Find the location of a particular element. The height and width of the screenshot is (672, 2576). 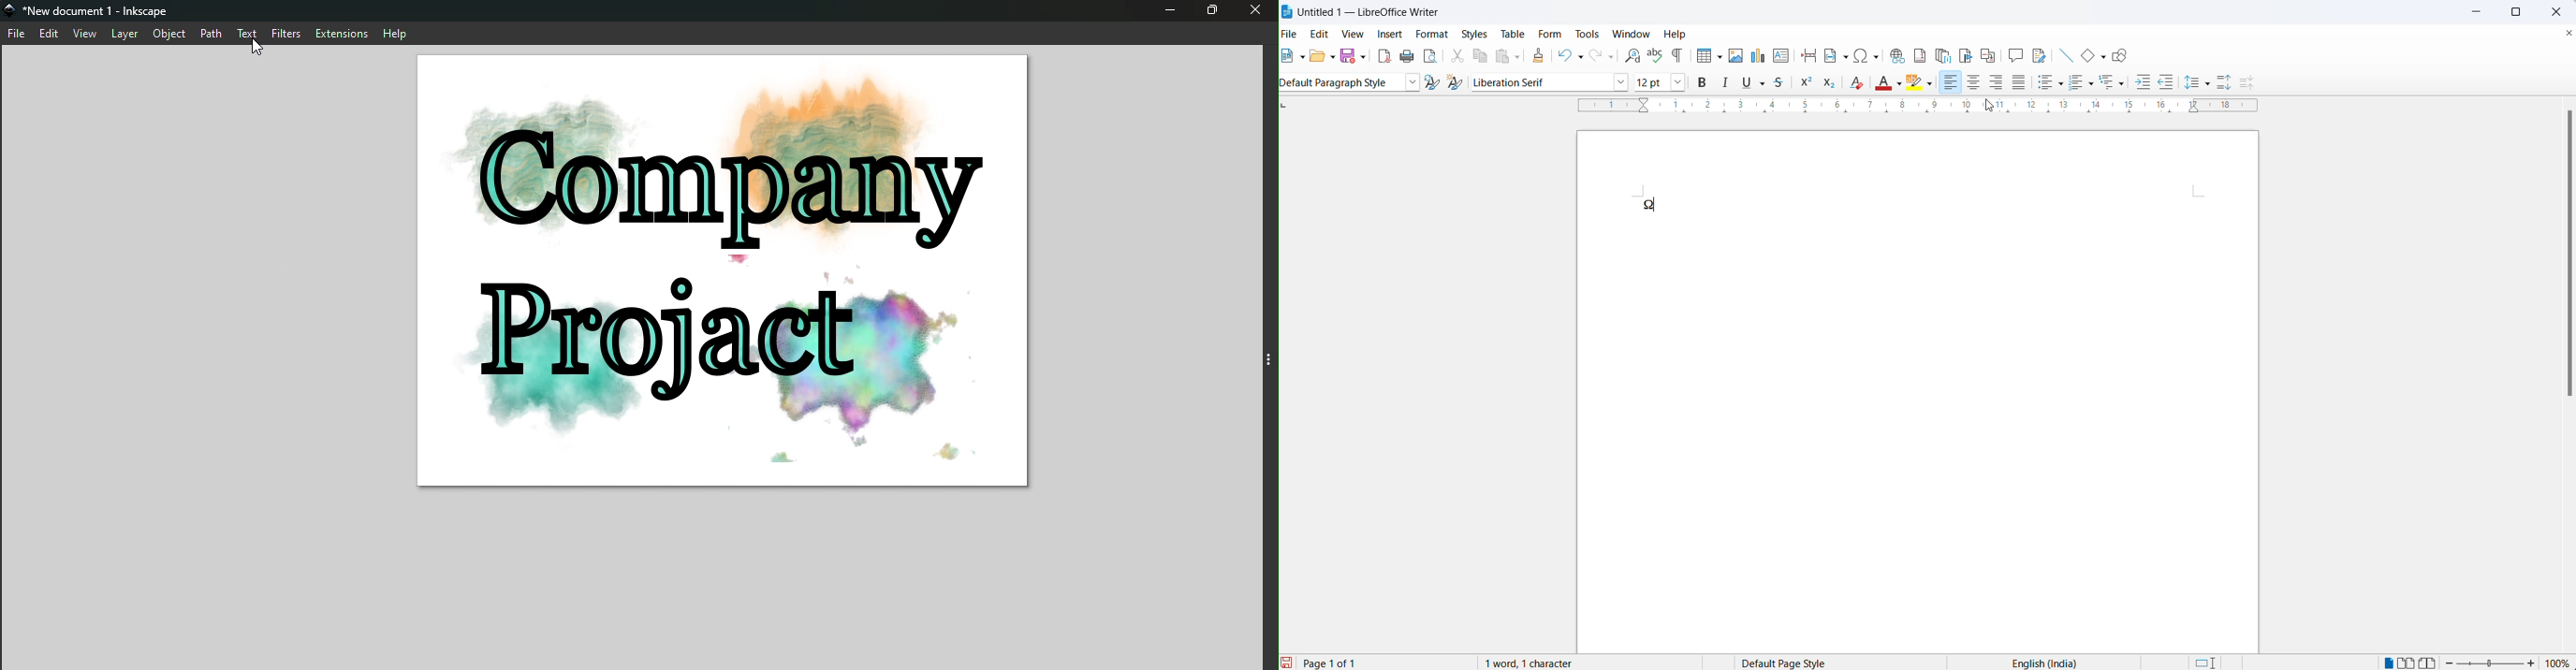

canvas is located at coordinates (711, 270).